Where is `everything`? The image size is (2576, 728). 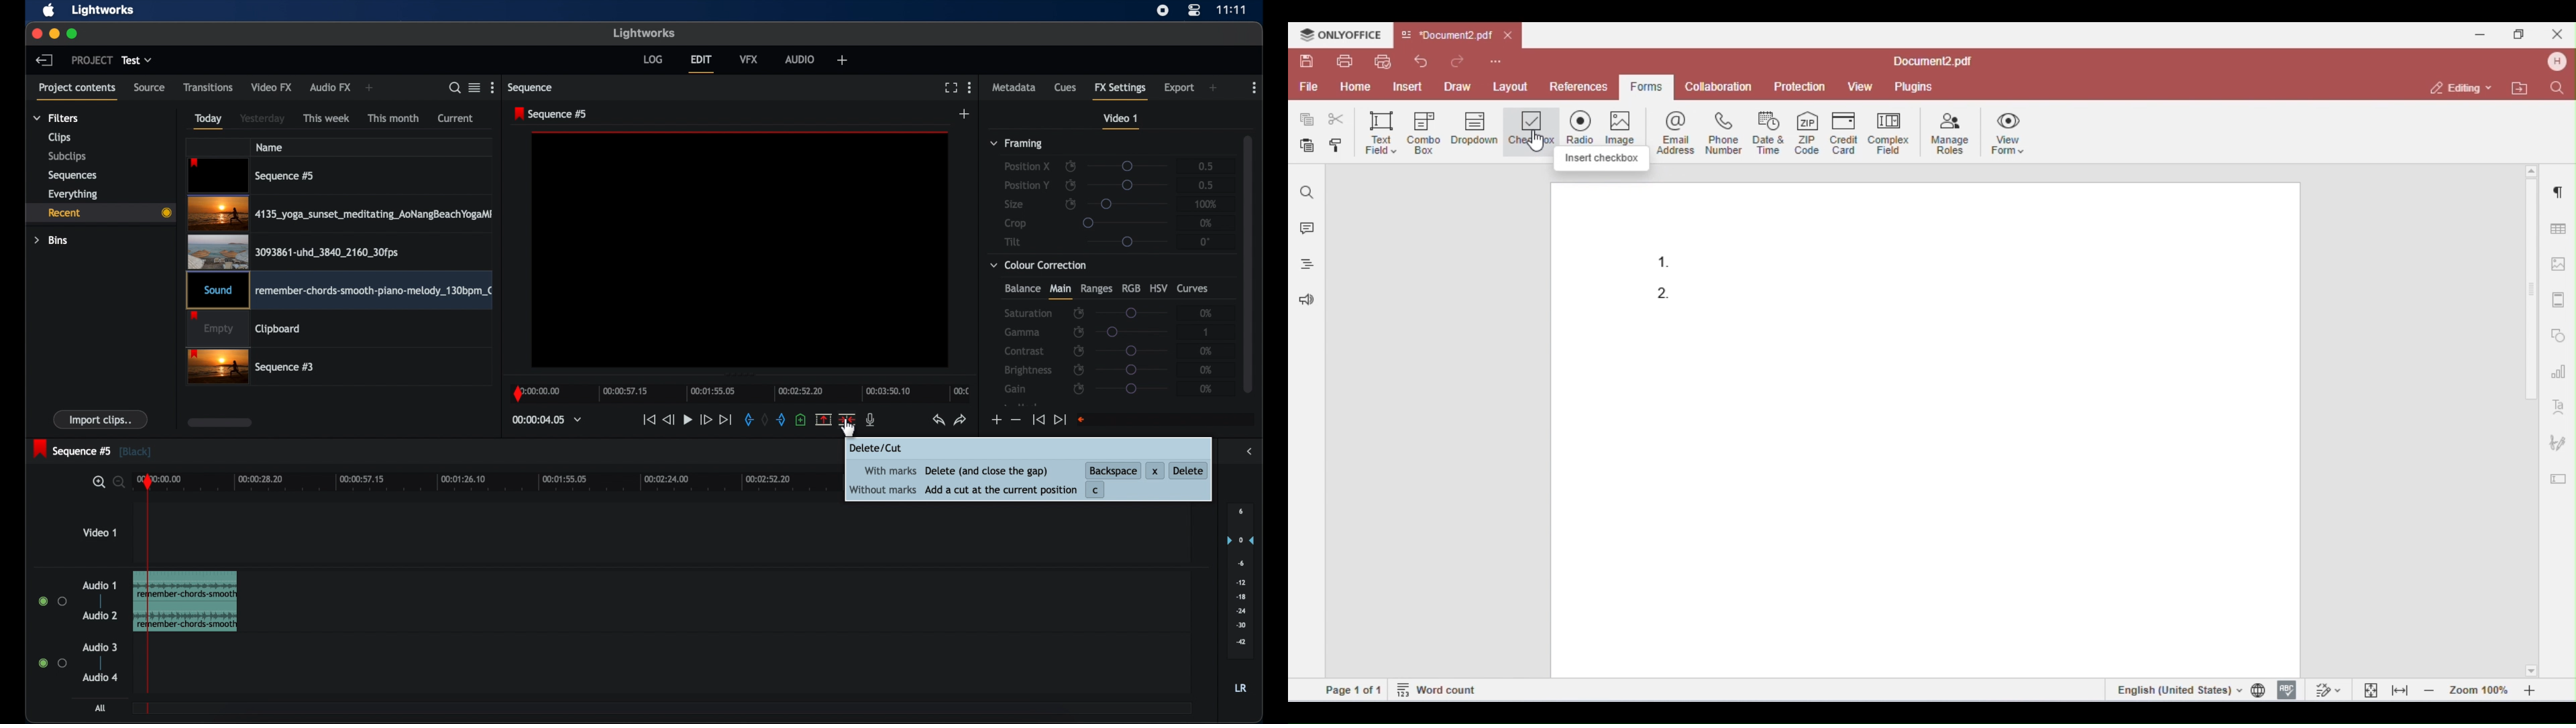 everything is located at coordinates (74, 194).